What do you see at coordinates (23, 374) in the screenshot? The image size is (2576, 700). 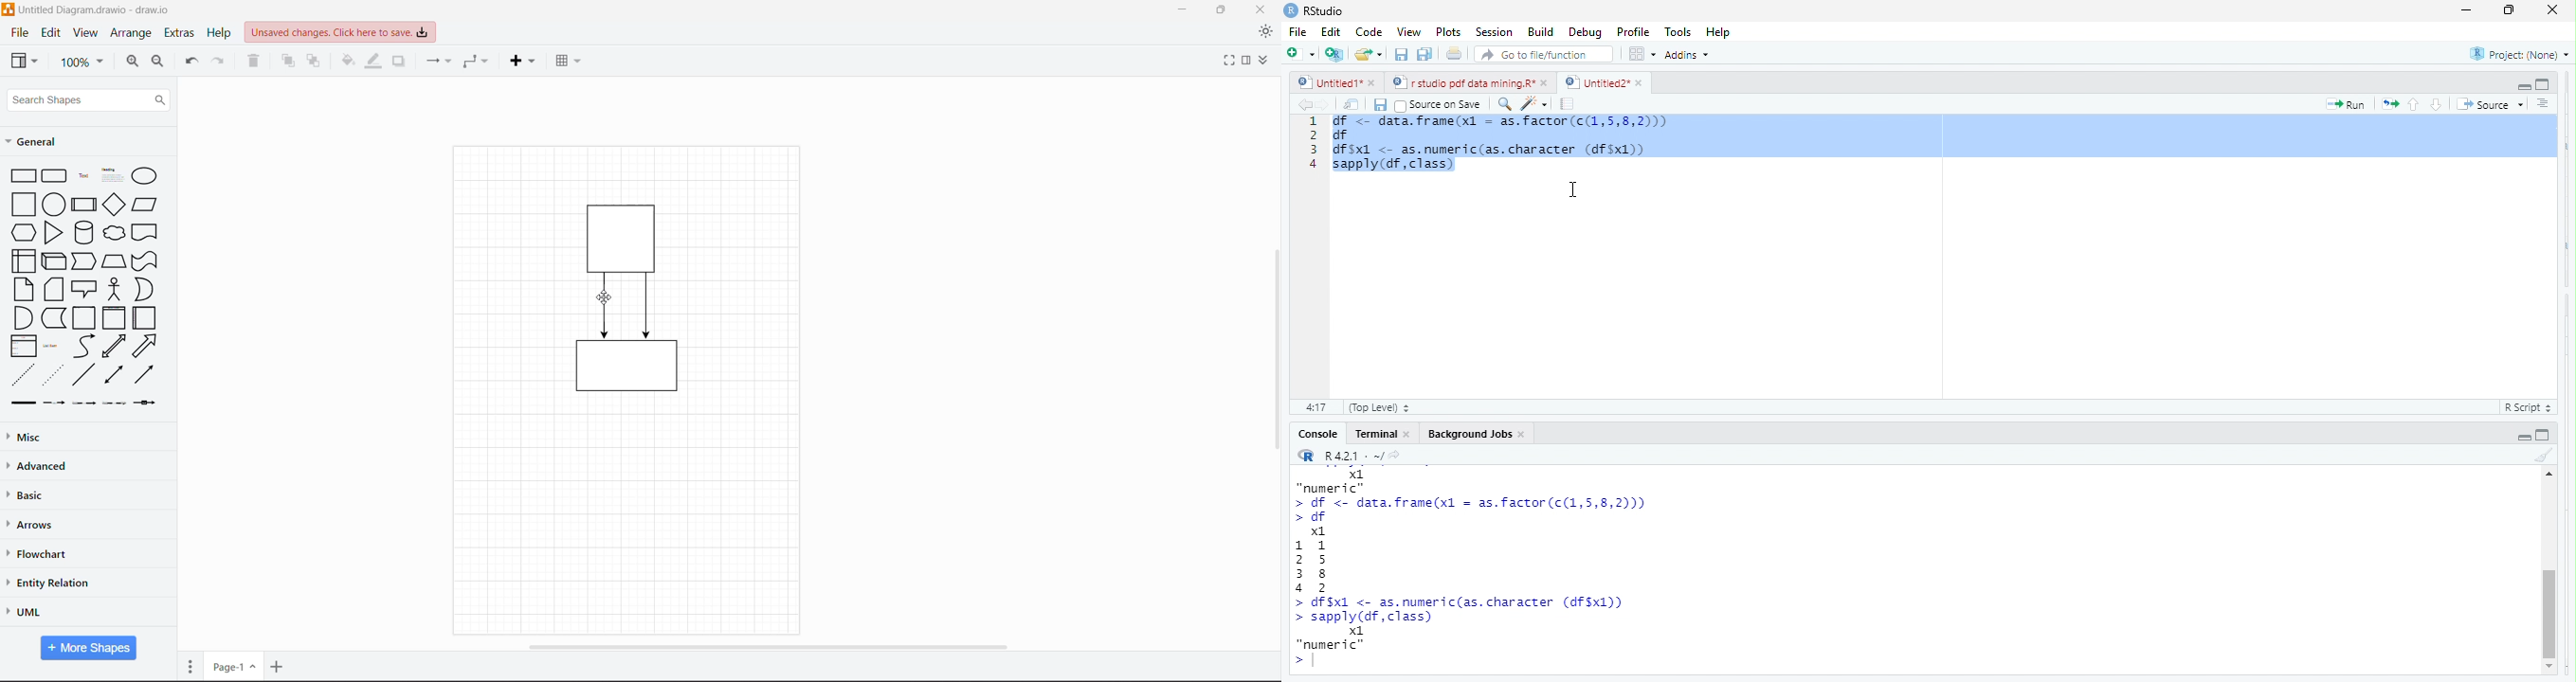 I see `dashed line` at bounding box center [23, 374].